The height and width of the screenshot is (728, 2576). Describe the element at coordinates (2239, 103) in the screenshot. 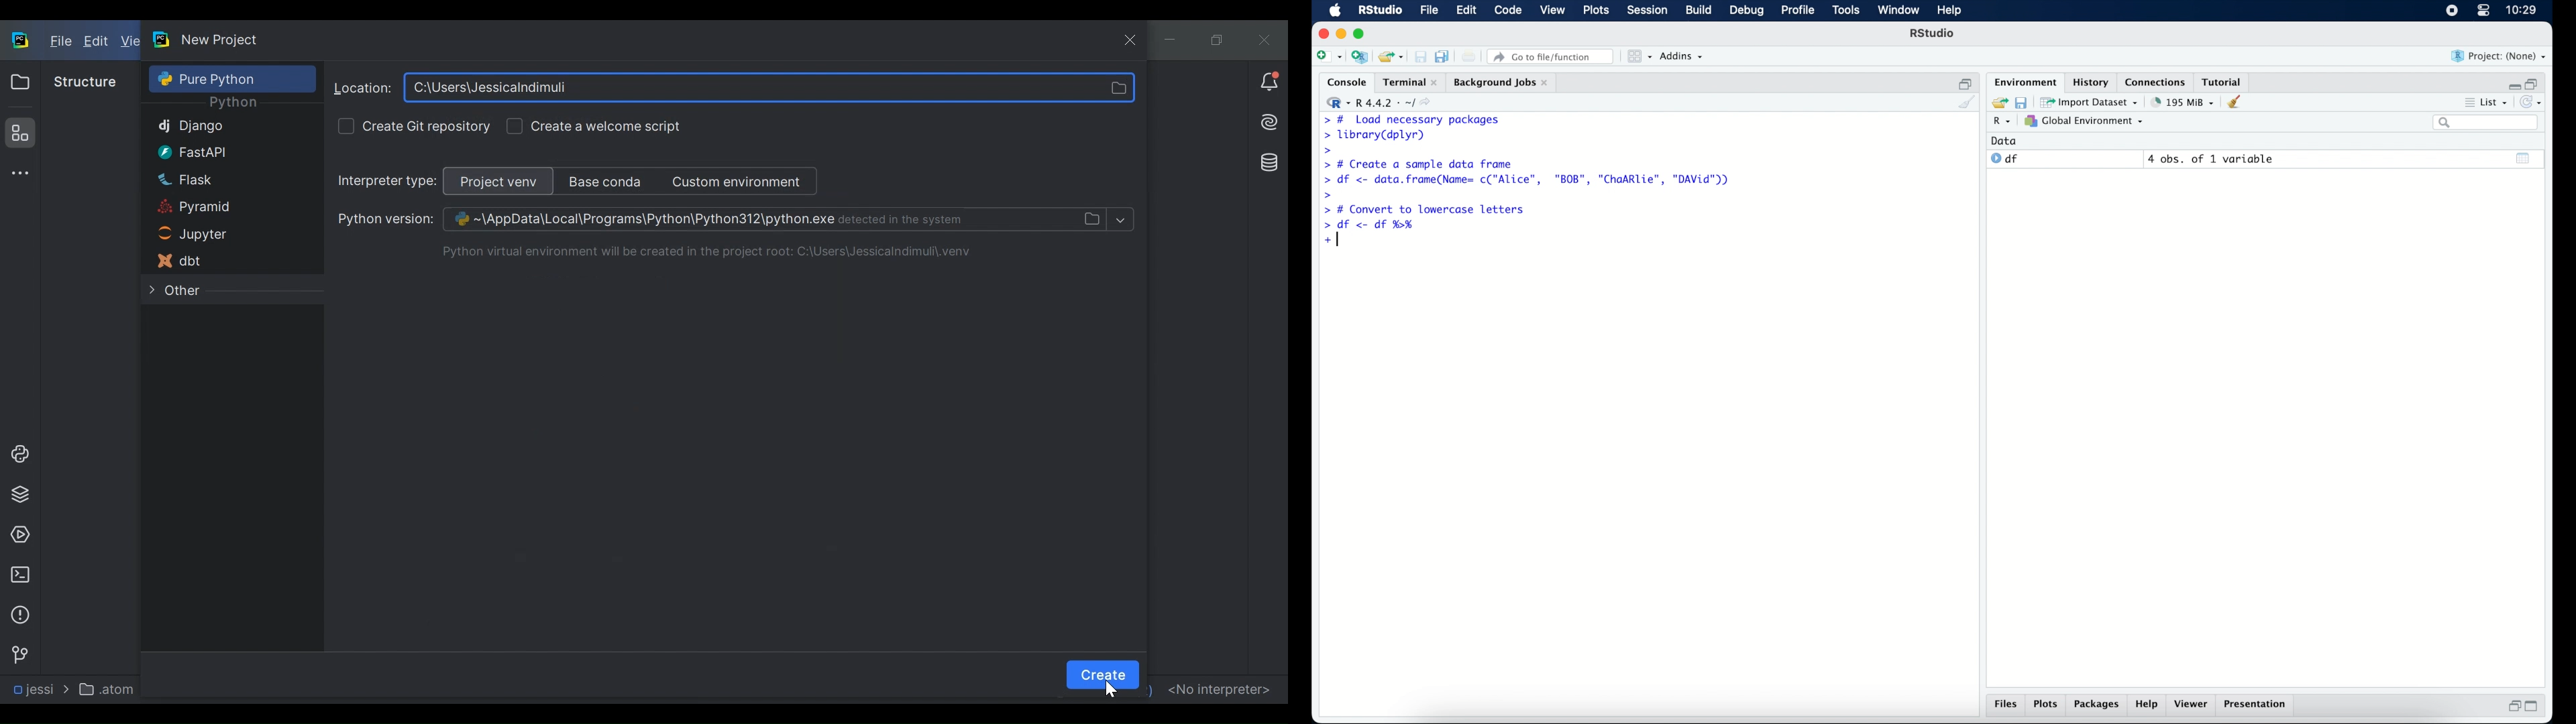

I see `clear workspace` at that location.